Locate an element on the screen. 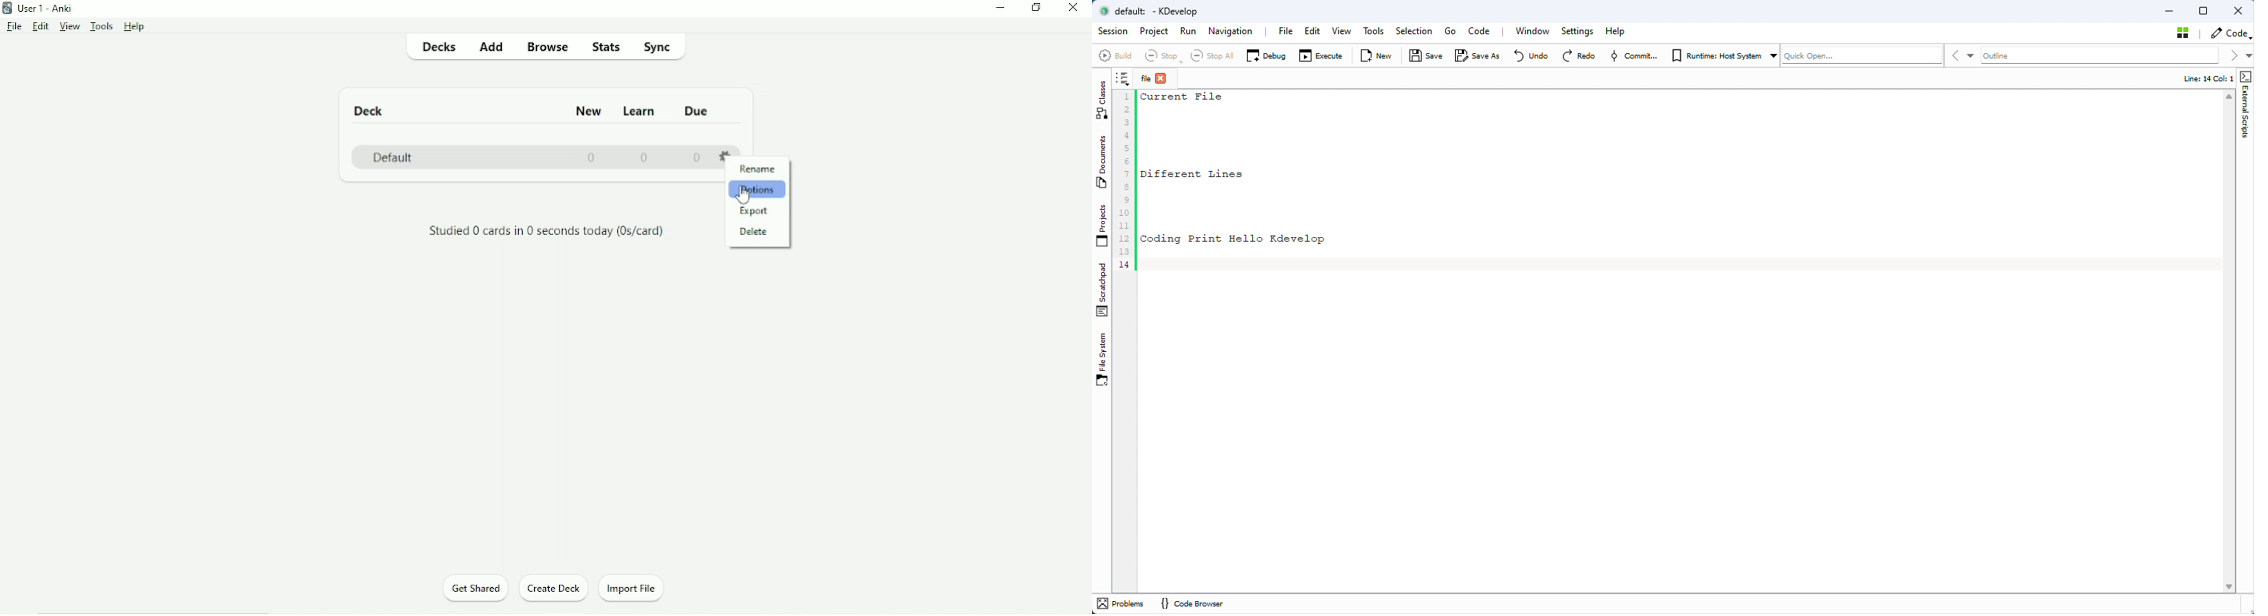 The image size is (2268, 616). 0 is located at coordinates (589, 158).